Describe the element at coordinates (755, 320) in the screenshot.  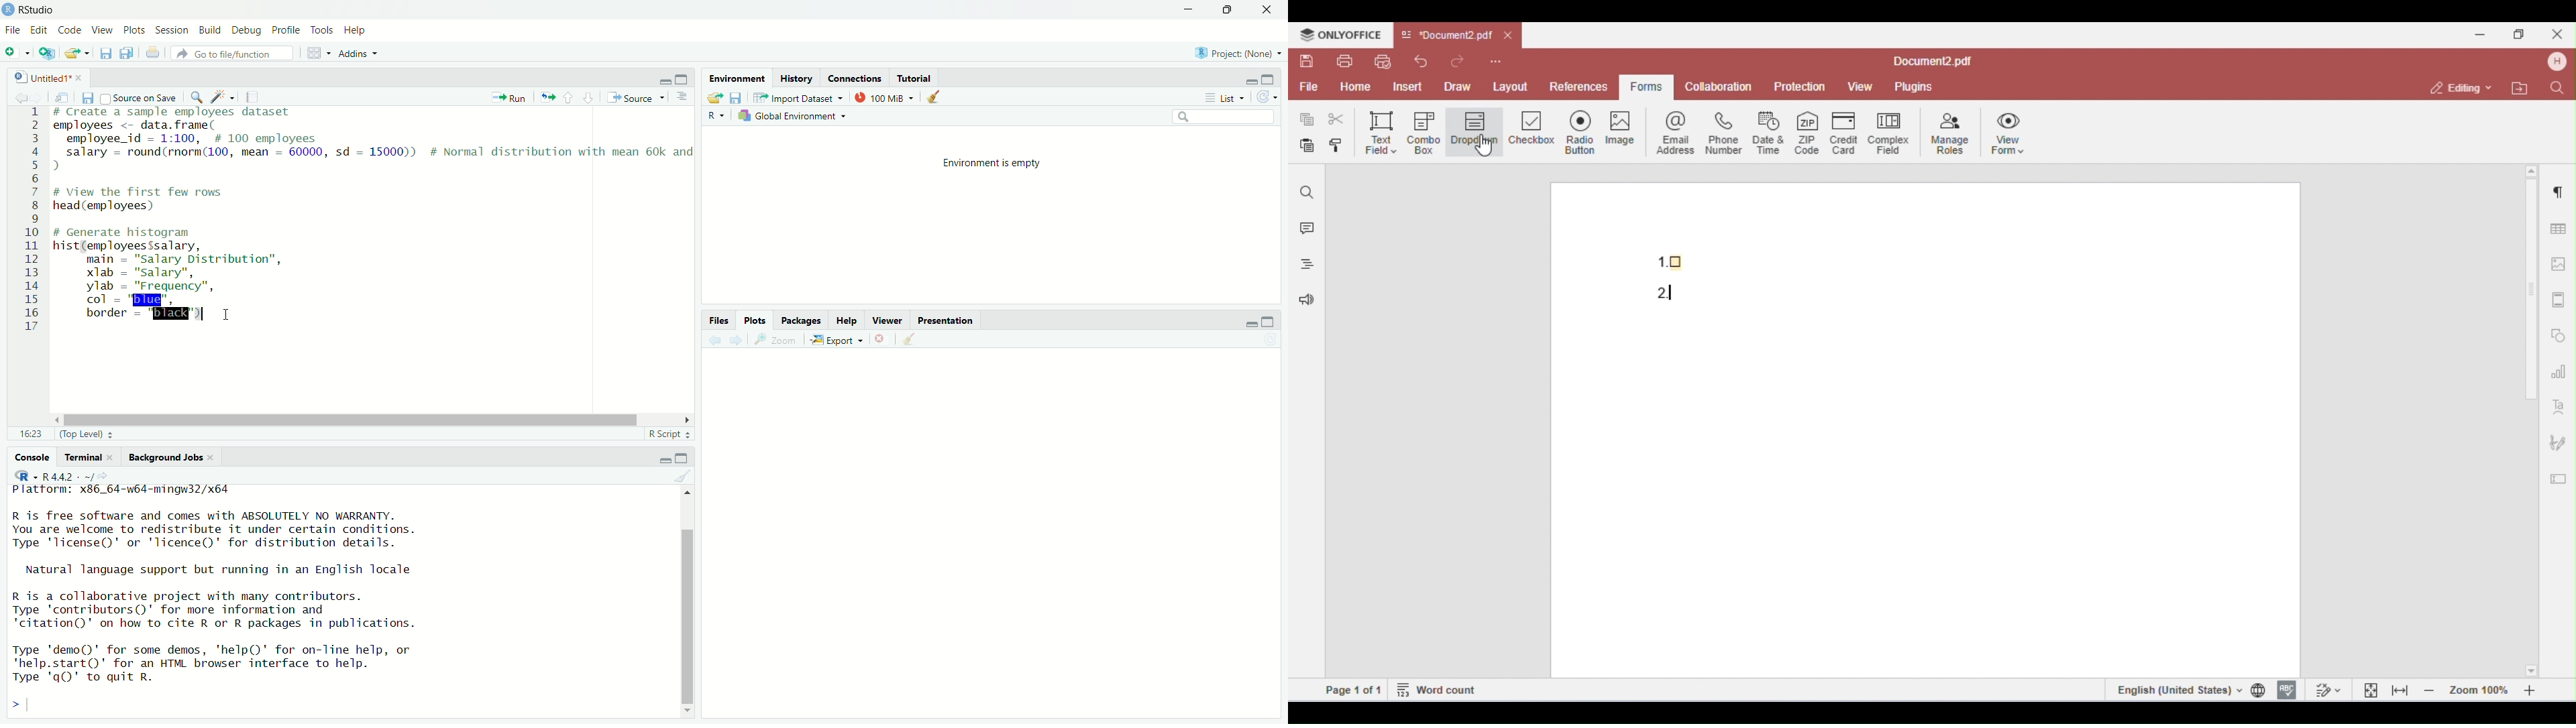
I see `Plots` at that location.